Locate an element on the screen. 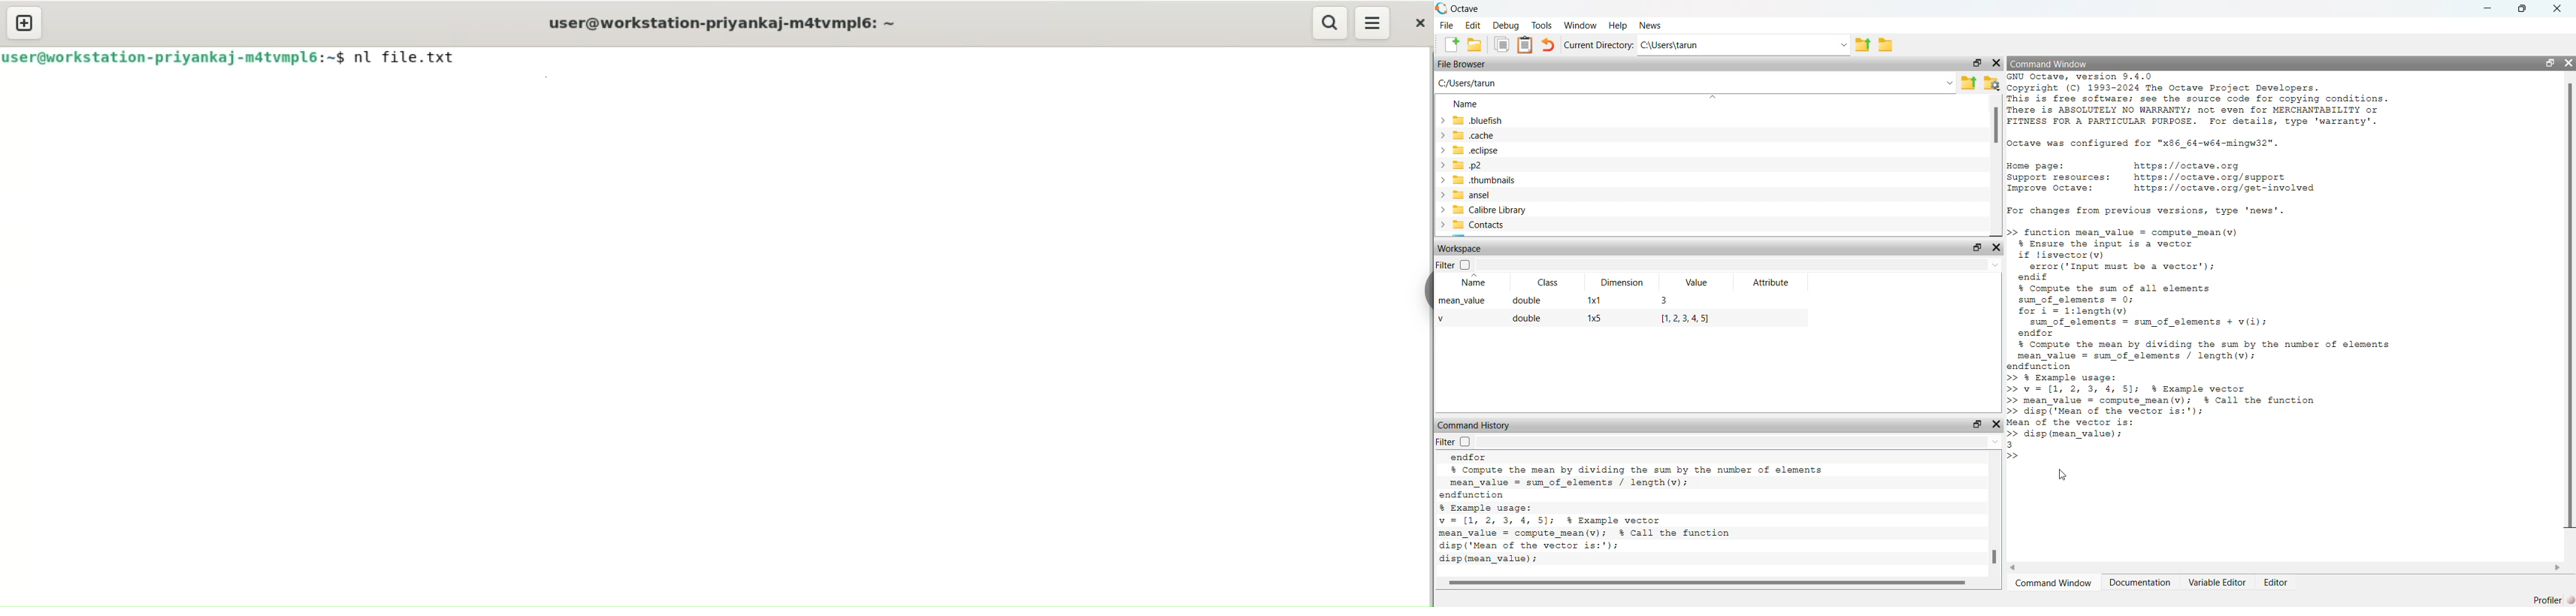  mean_value is located at coordinates (1462, 301).